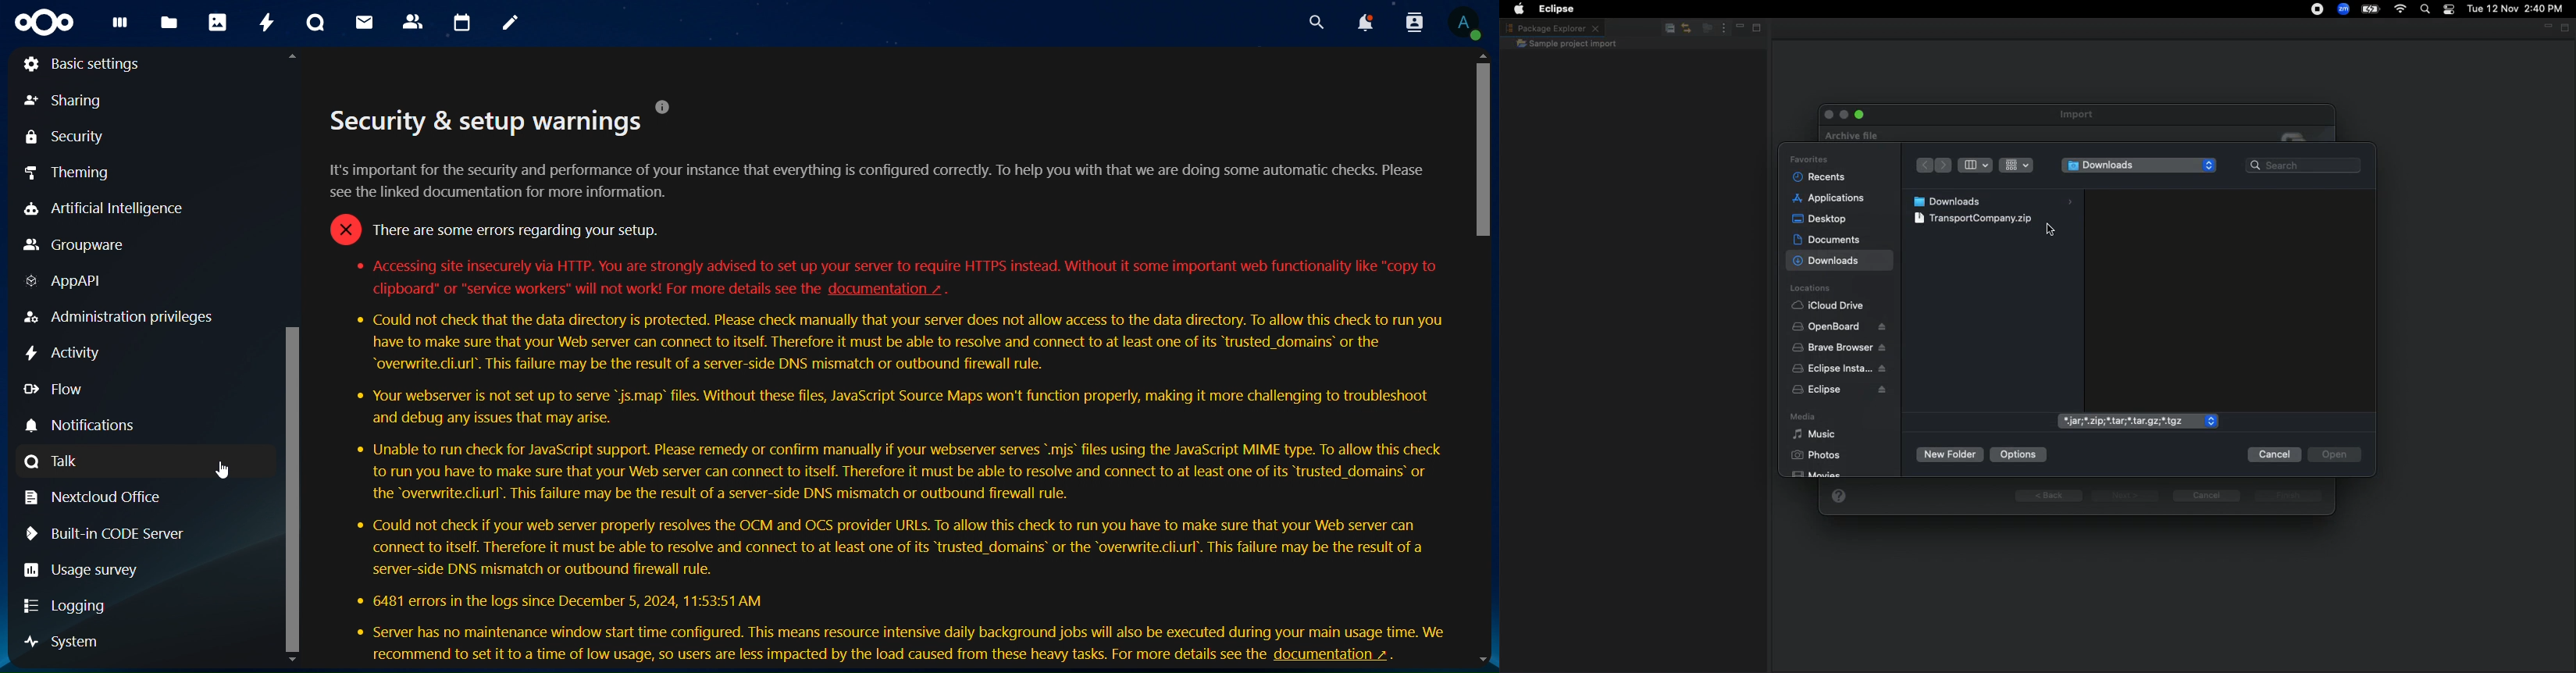  I want to click on Applications, so click(1828, 199).